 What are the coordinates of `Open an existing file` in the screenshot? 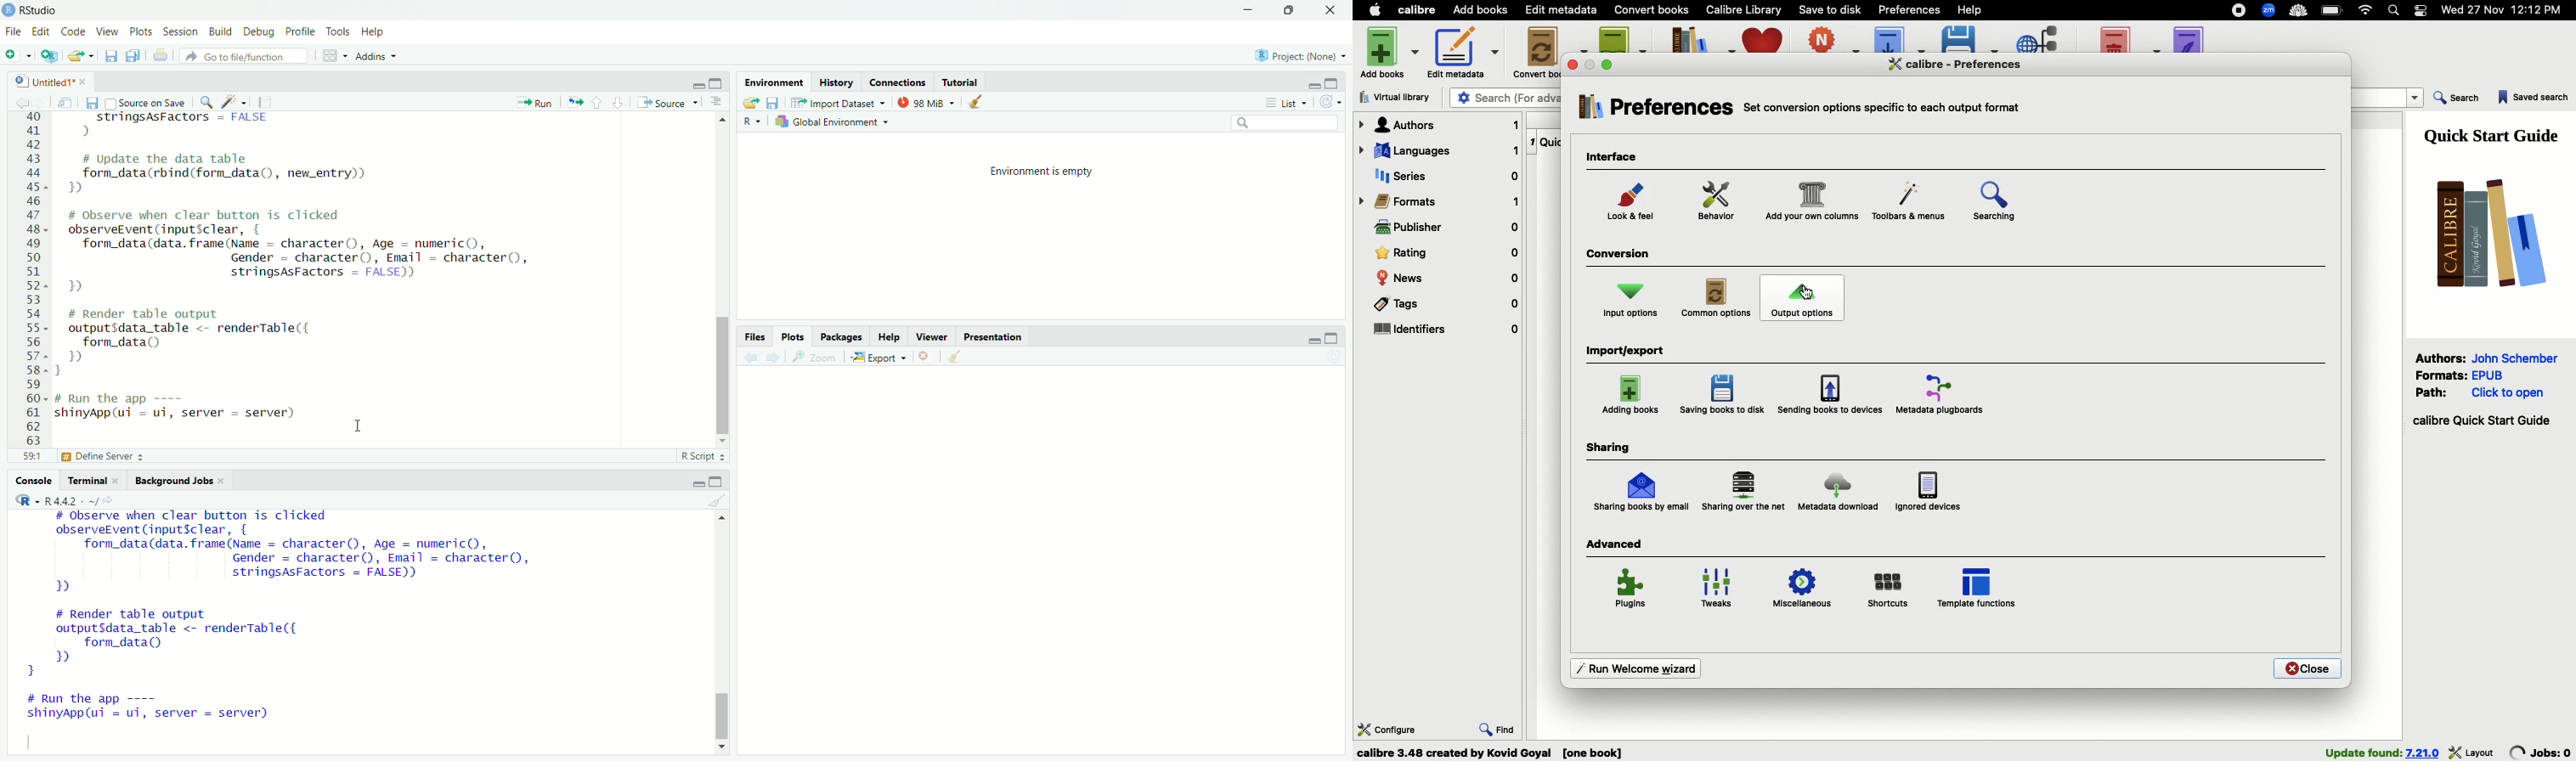 It's located at (82, 56).